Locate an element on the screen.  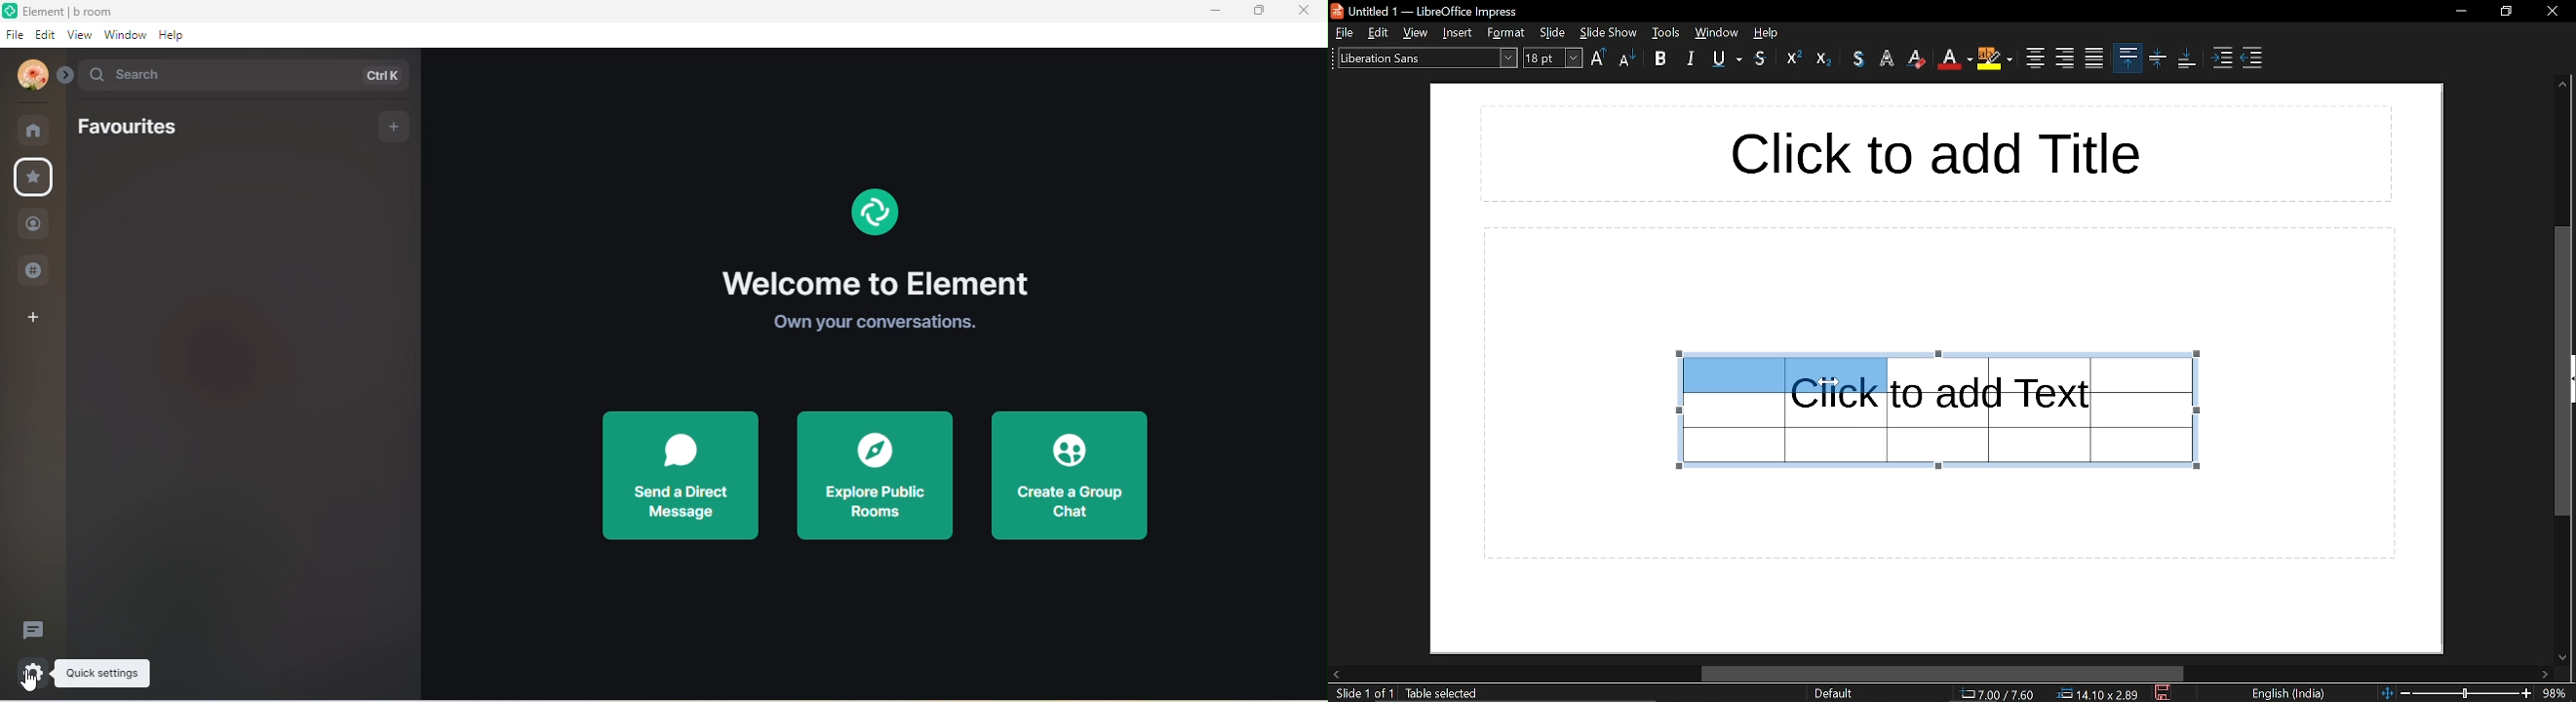
shadow is located at coordinates (1858, 58).